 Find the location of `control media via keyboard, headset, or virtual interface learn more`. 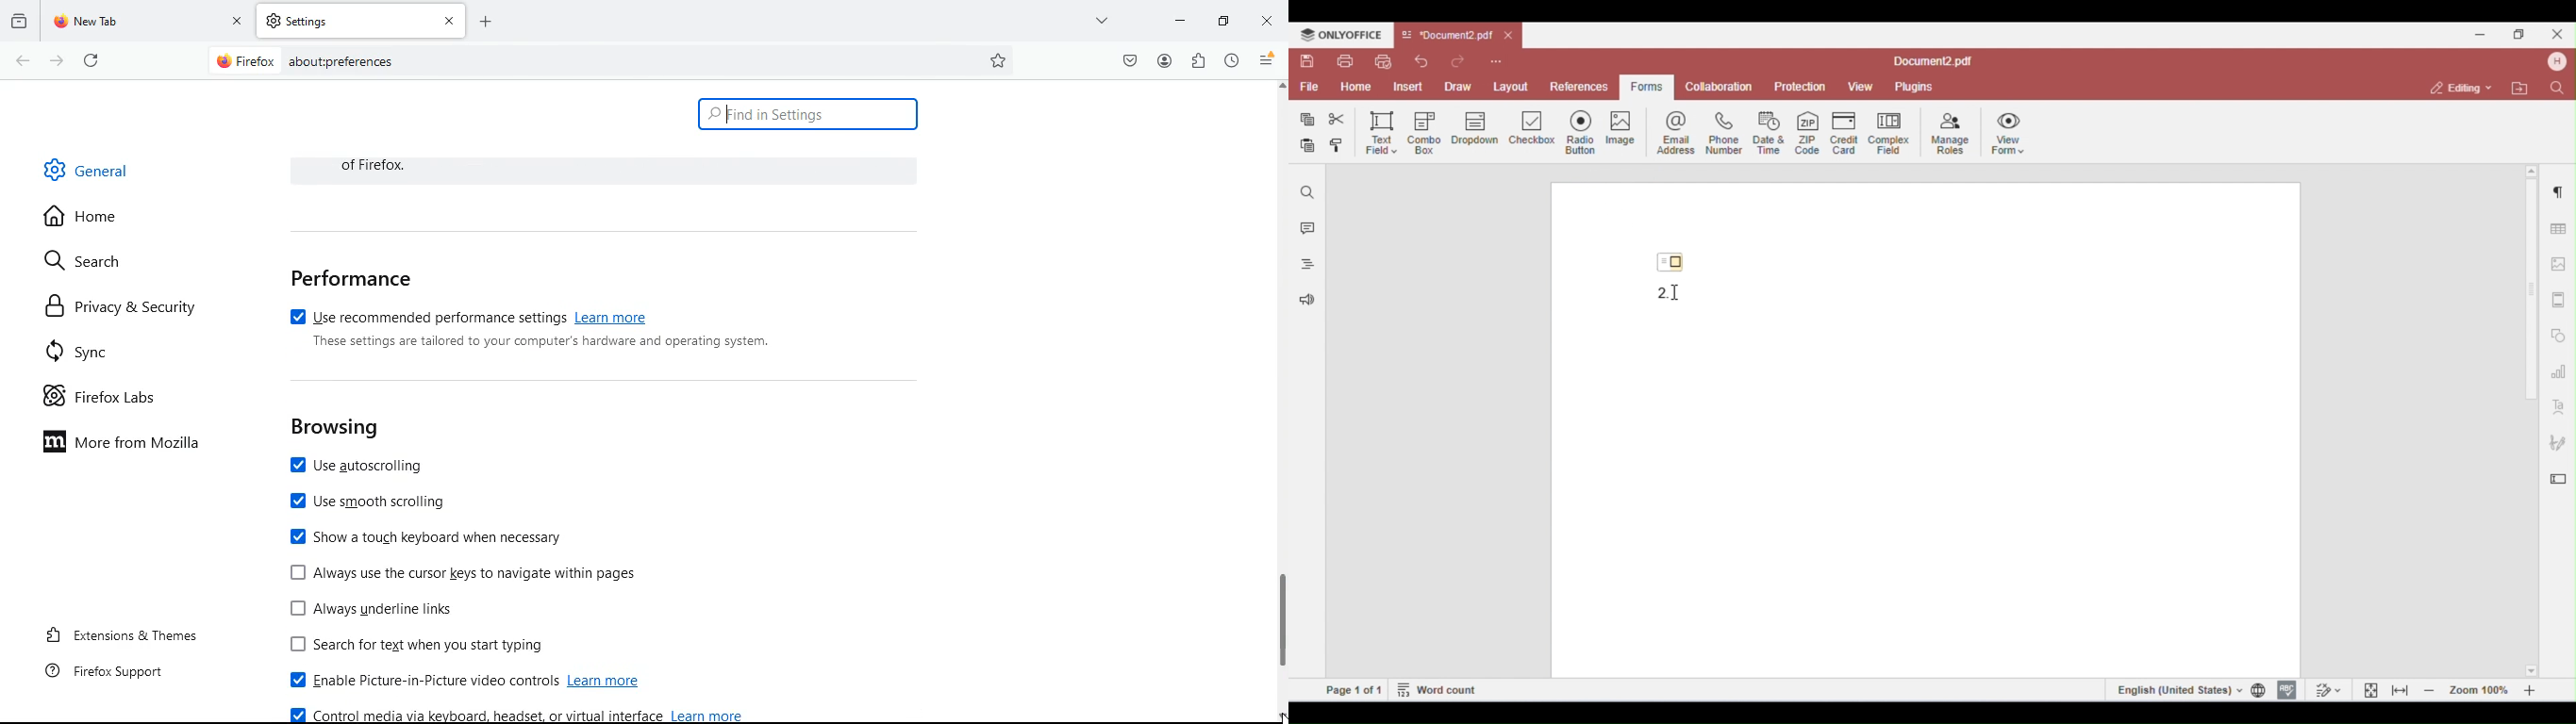

control media via keyboard, headset, or virtual interface learn more is located at coordinates (519, 715).